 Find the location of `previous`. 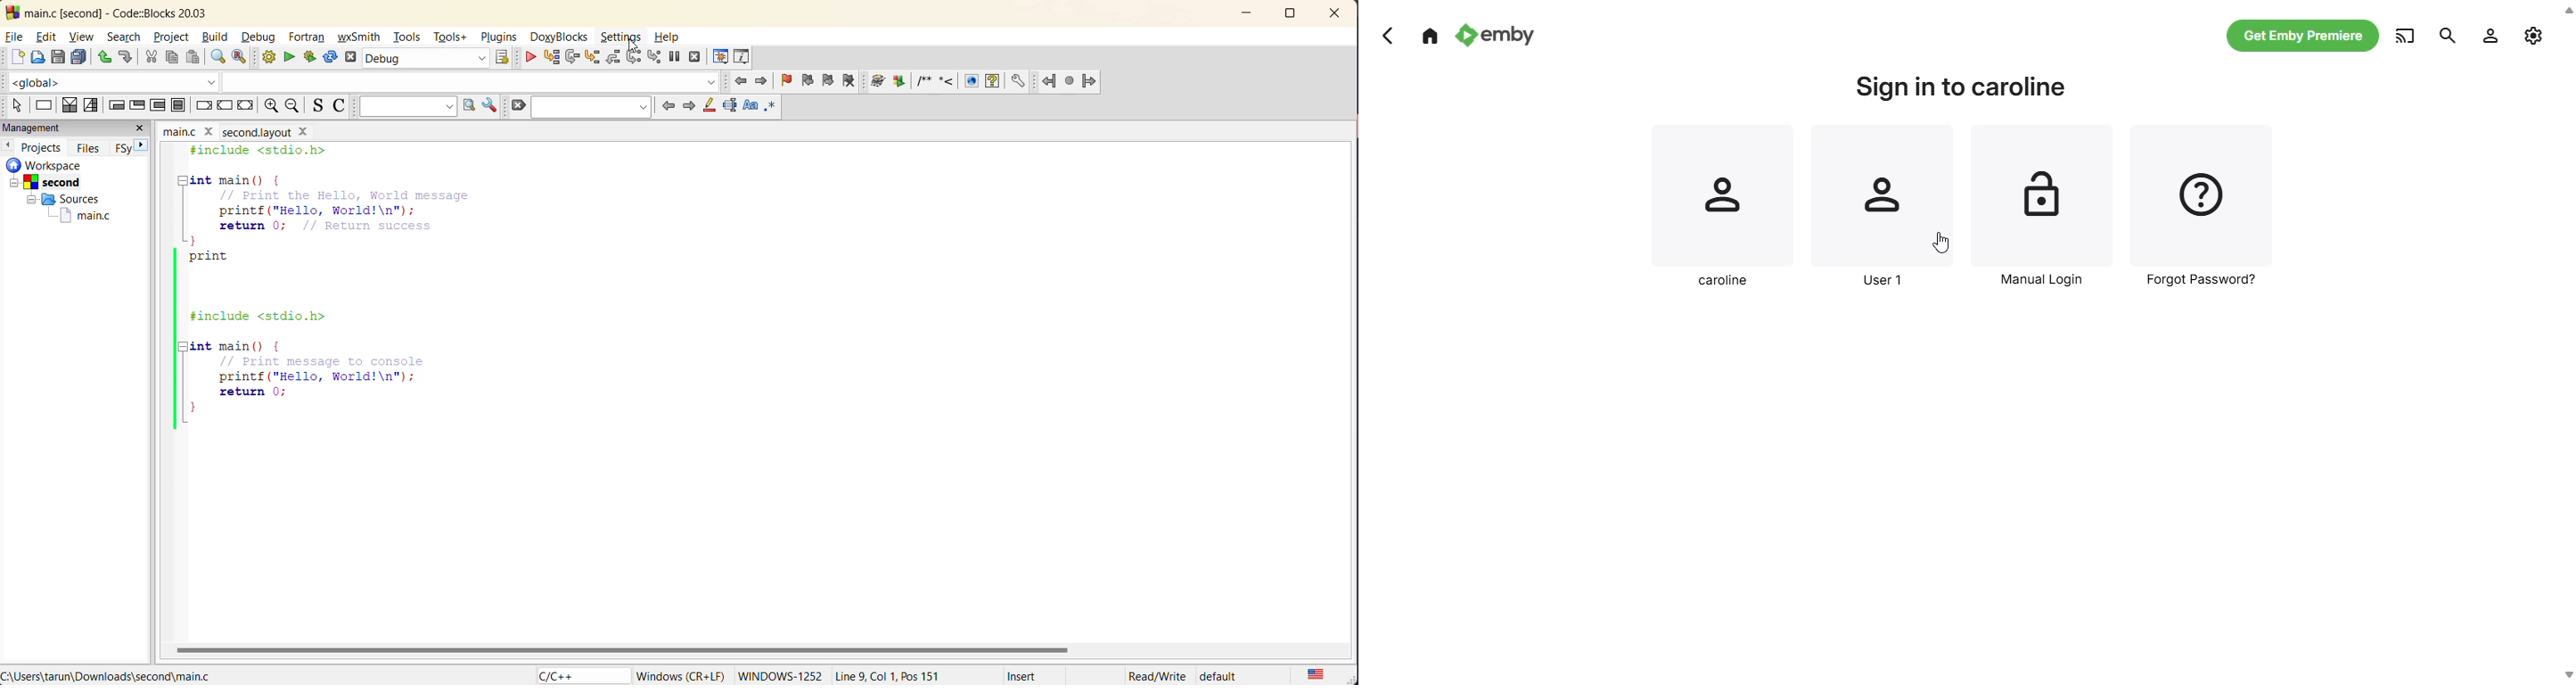

previous is located at coordinates (9, 145).